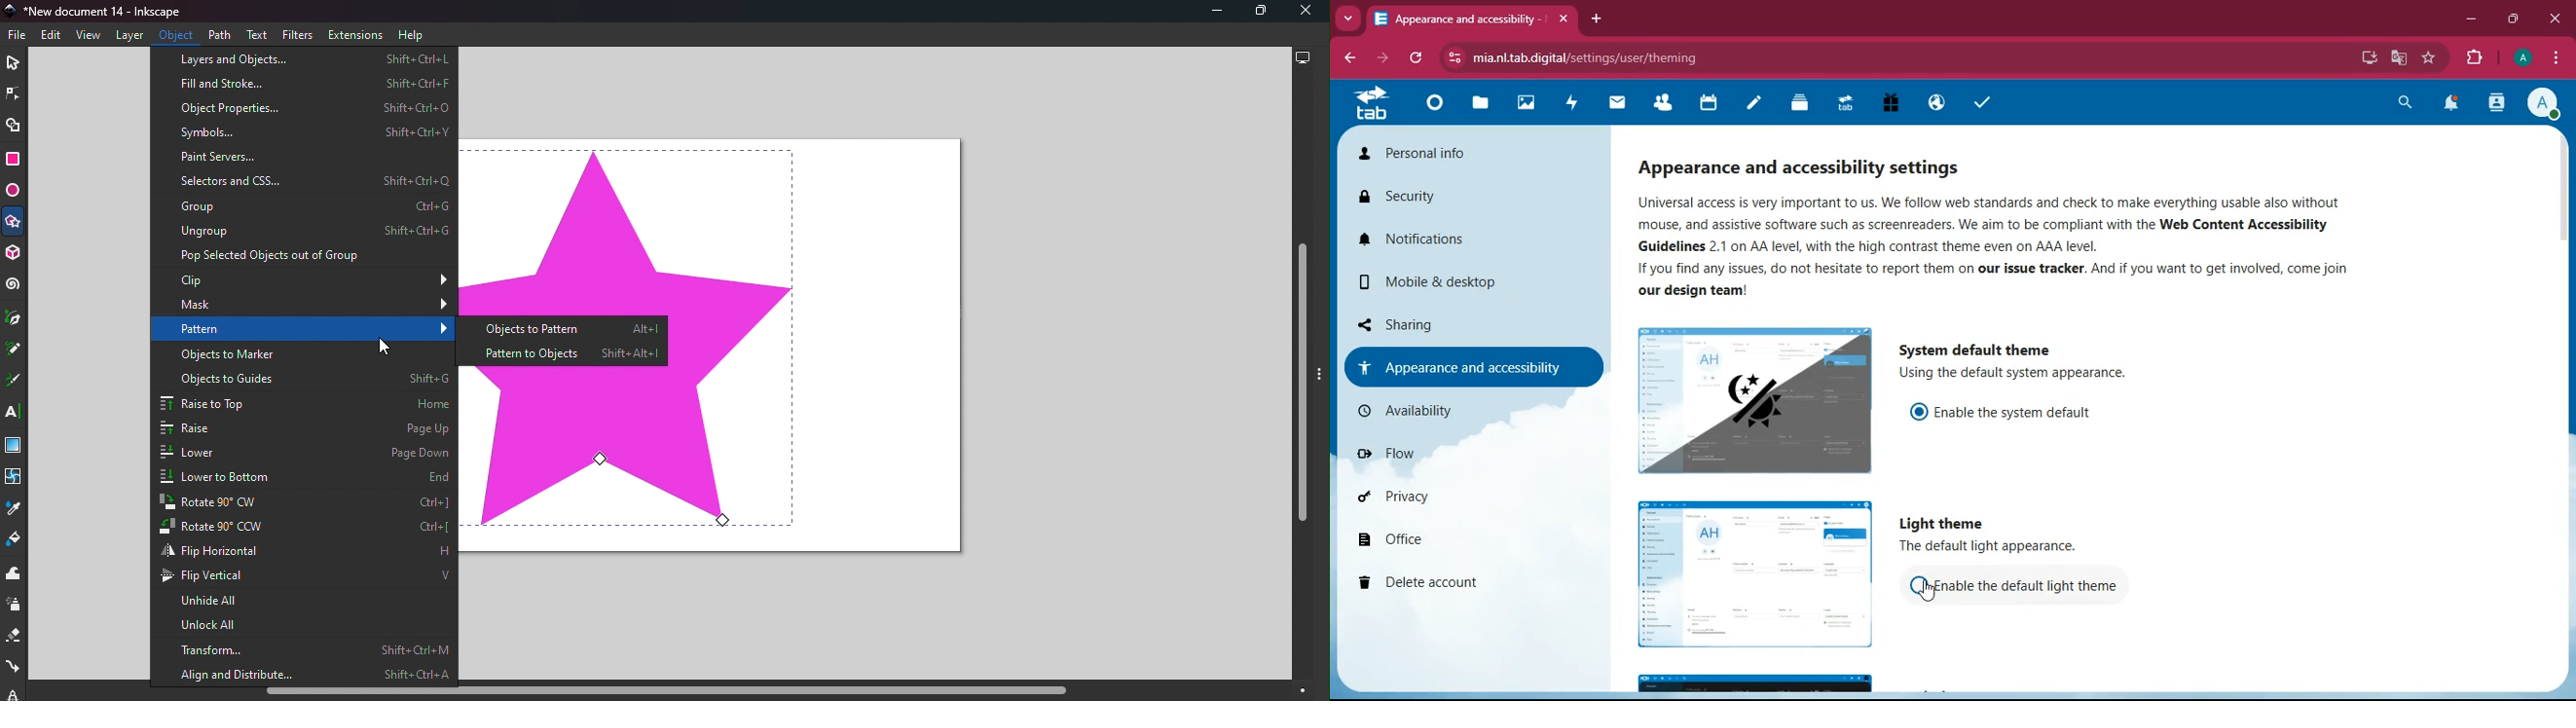 The image size is (2576, 728). What do you see at coordinates (315, 156) in the screenshot?
I see `Paint servers` at bounding box center [315, 156].